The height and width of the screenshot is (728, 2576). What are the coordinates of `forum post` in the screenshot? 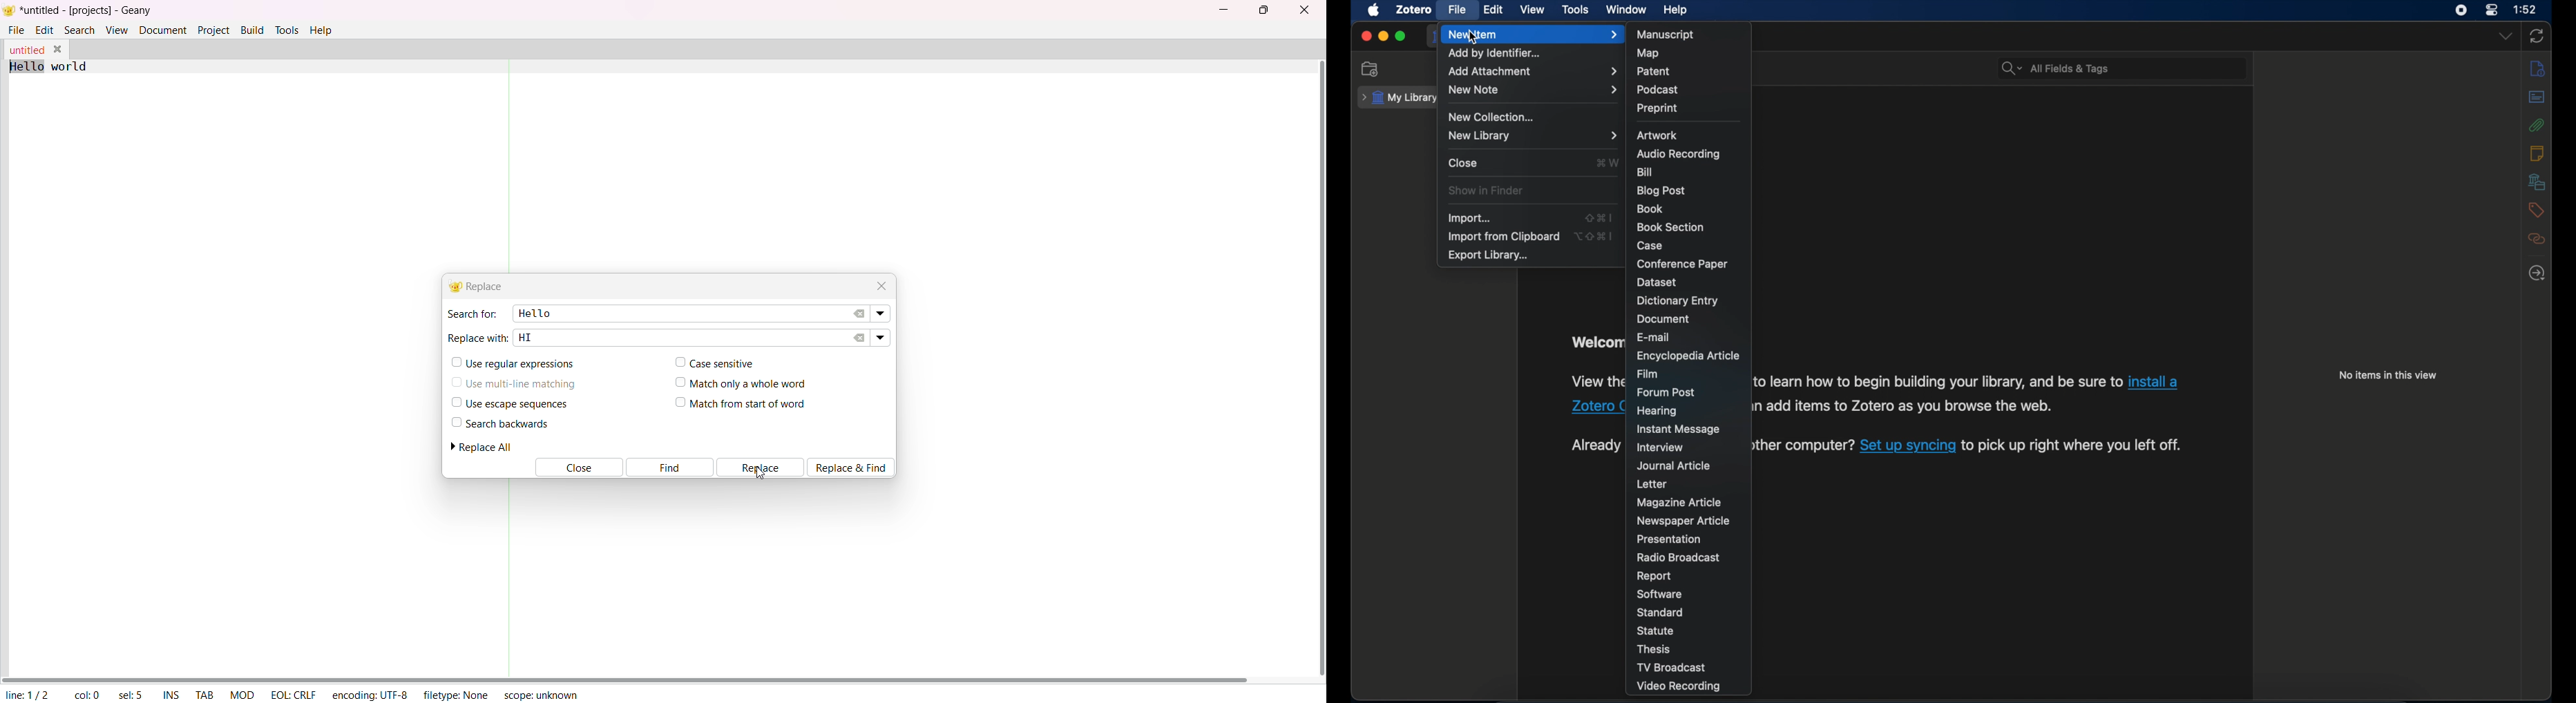 It's located at (1667, 393).